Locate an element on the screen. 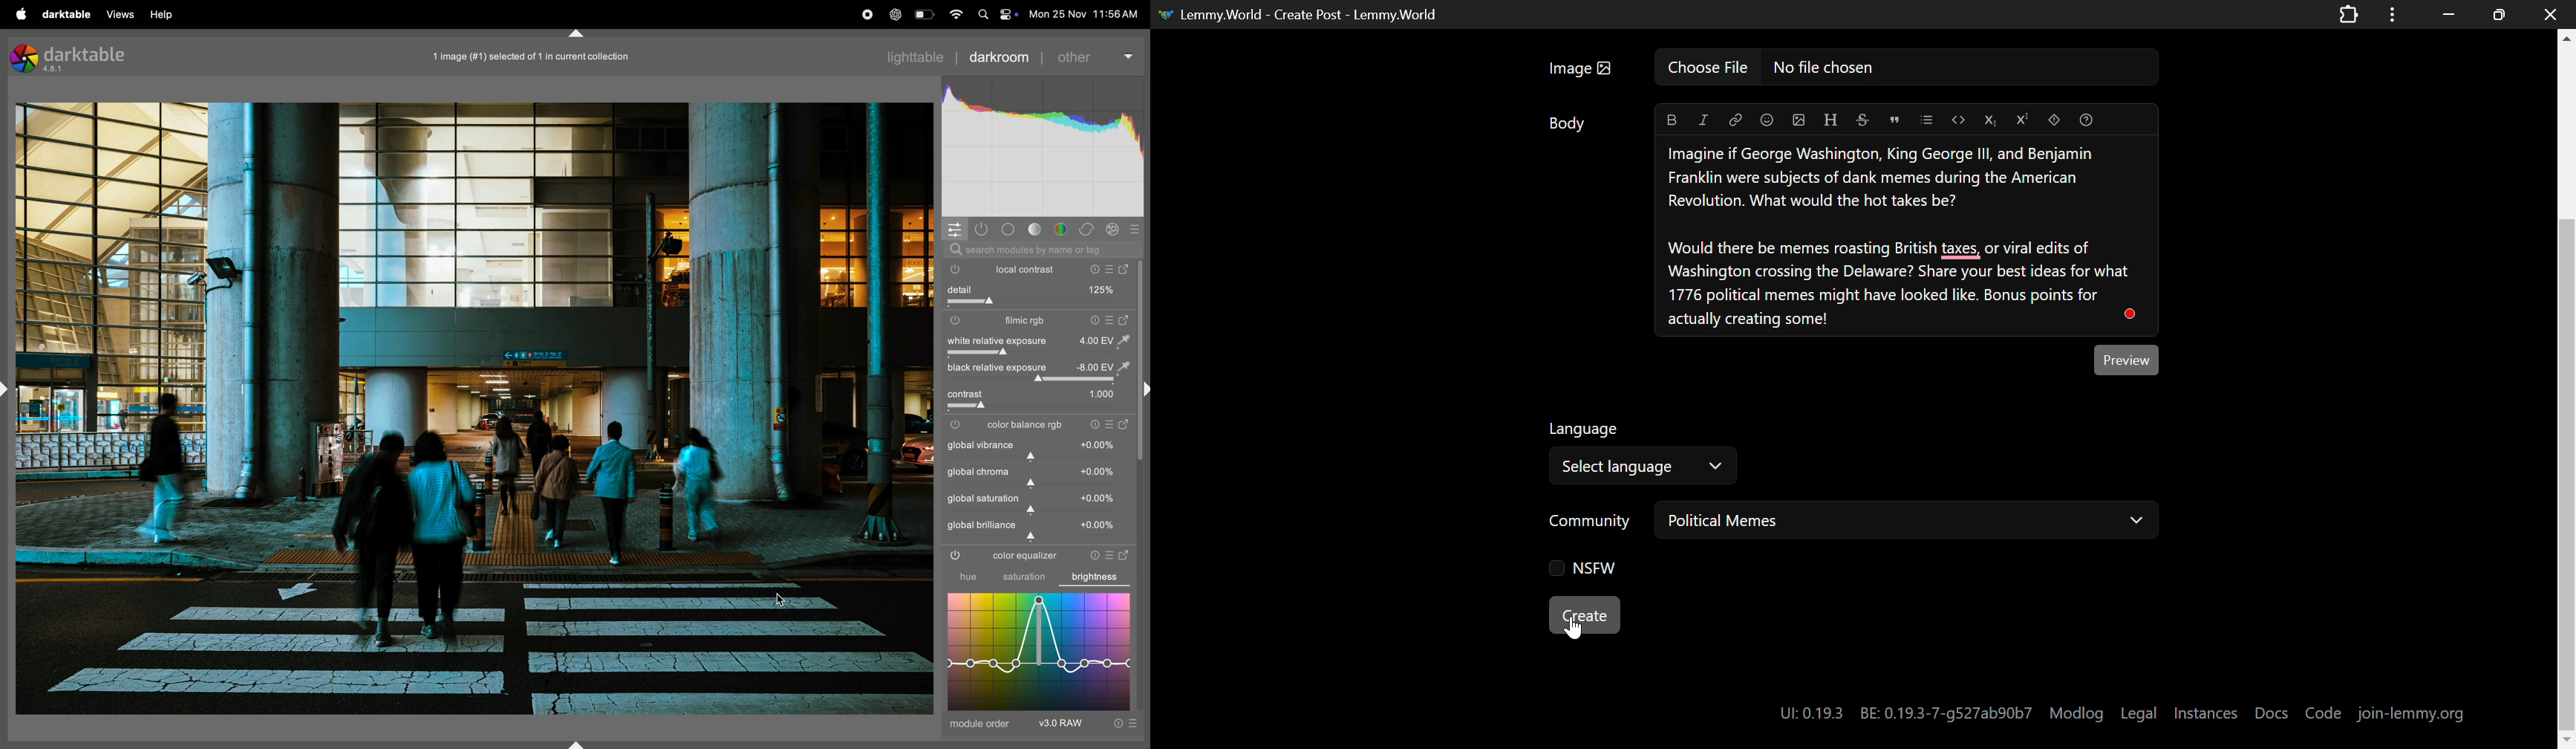  local contrast is switched off is located at coordinates (952, 271).